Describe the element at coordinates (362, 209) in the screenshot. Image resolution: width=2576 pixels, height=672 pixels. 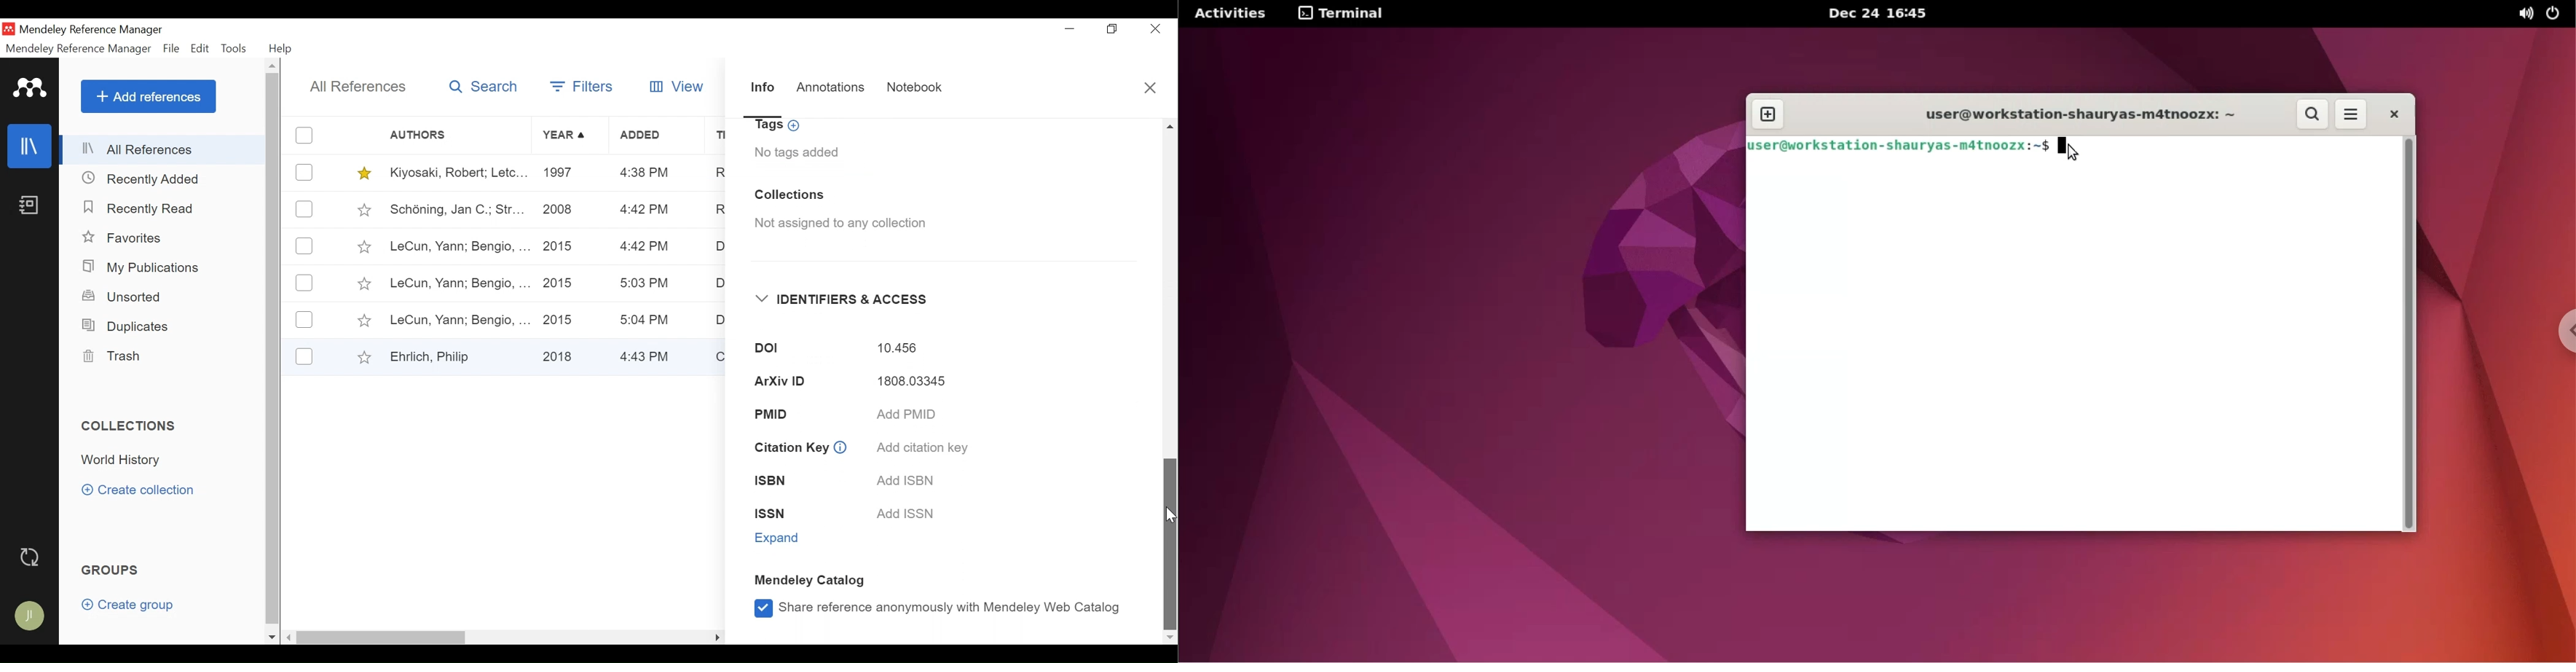
I see `(un)select favorite` at that location.